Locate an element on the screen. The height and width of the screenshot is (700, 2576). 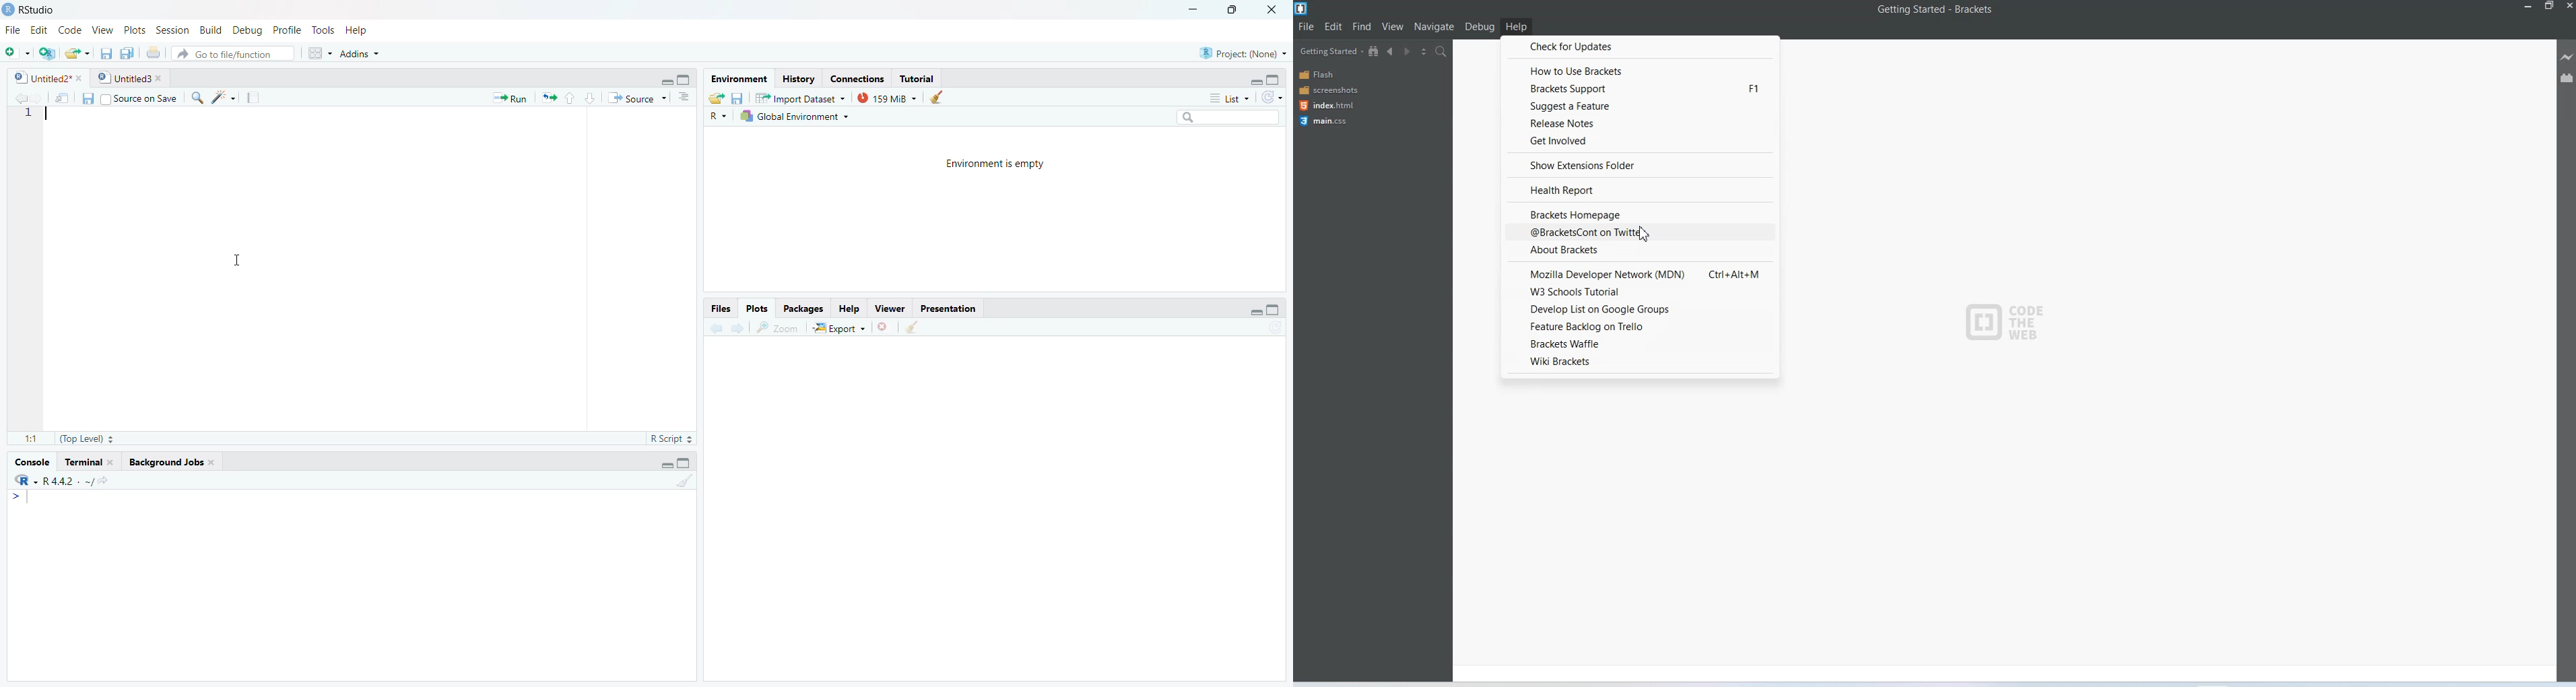
Console is located at coordinates (31, 463).